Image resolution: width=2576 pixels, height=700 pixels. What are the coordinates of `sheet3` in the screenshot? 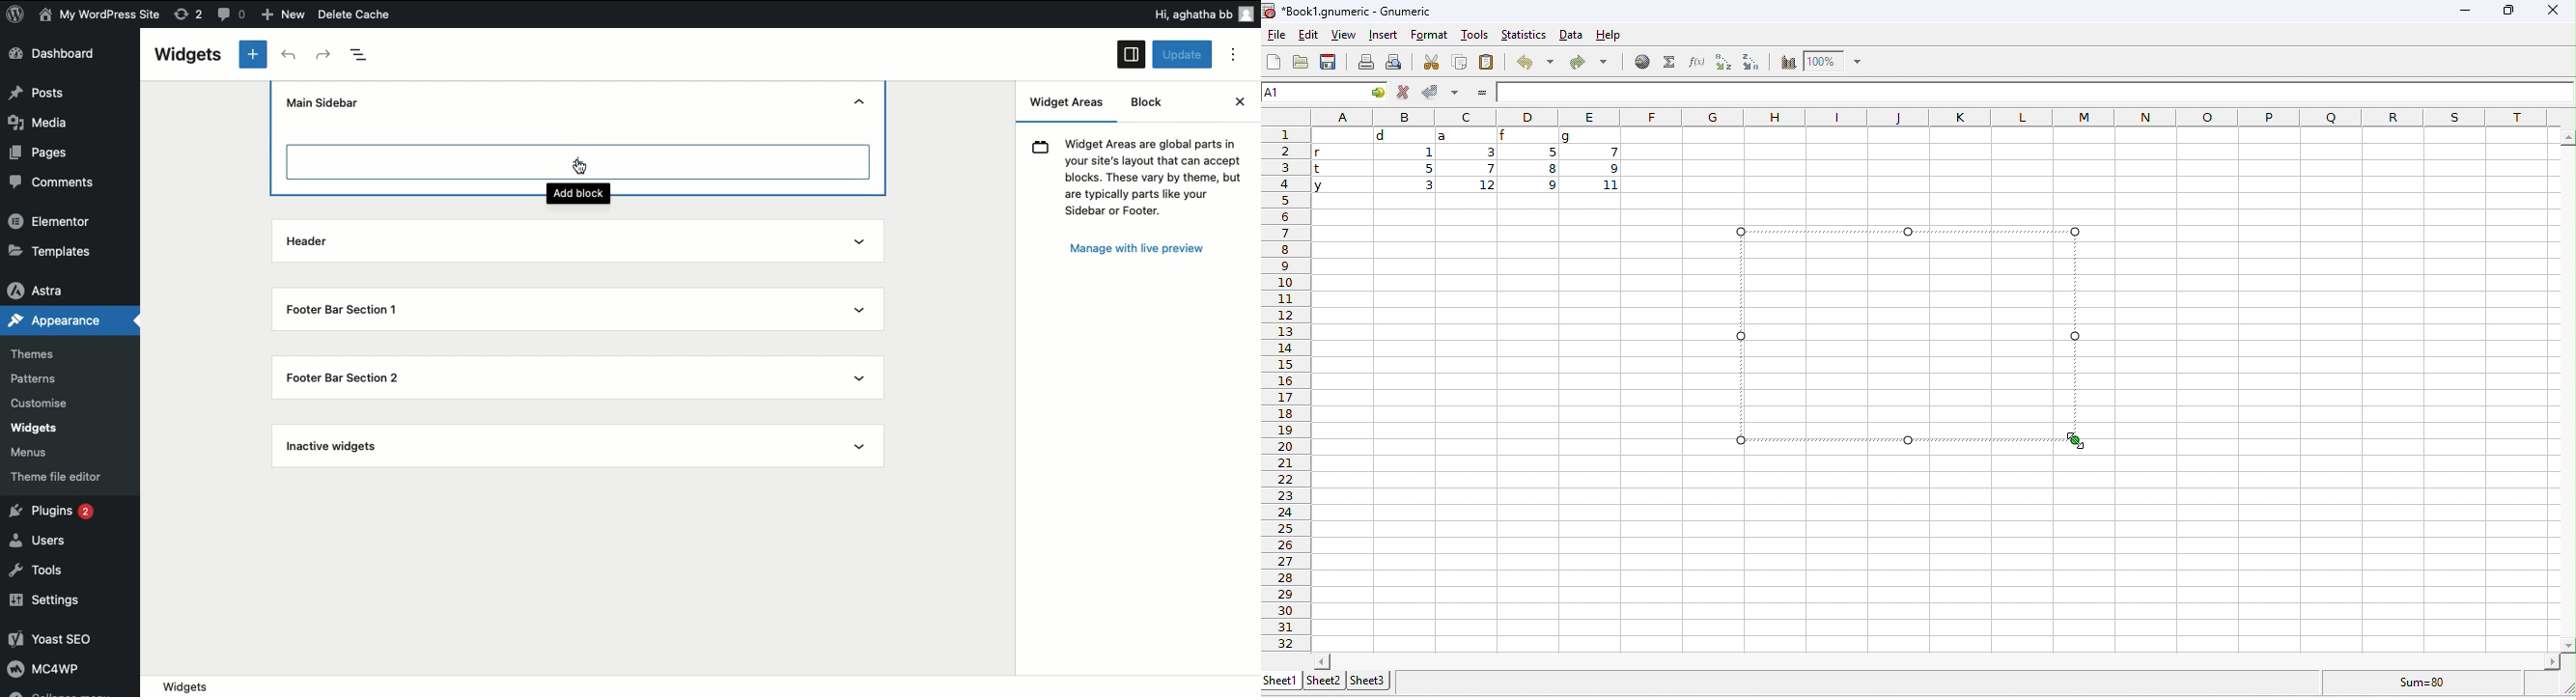 It's located at (1370, 680).